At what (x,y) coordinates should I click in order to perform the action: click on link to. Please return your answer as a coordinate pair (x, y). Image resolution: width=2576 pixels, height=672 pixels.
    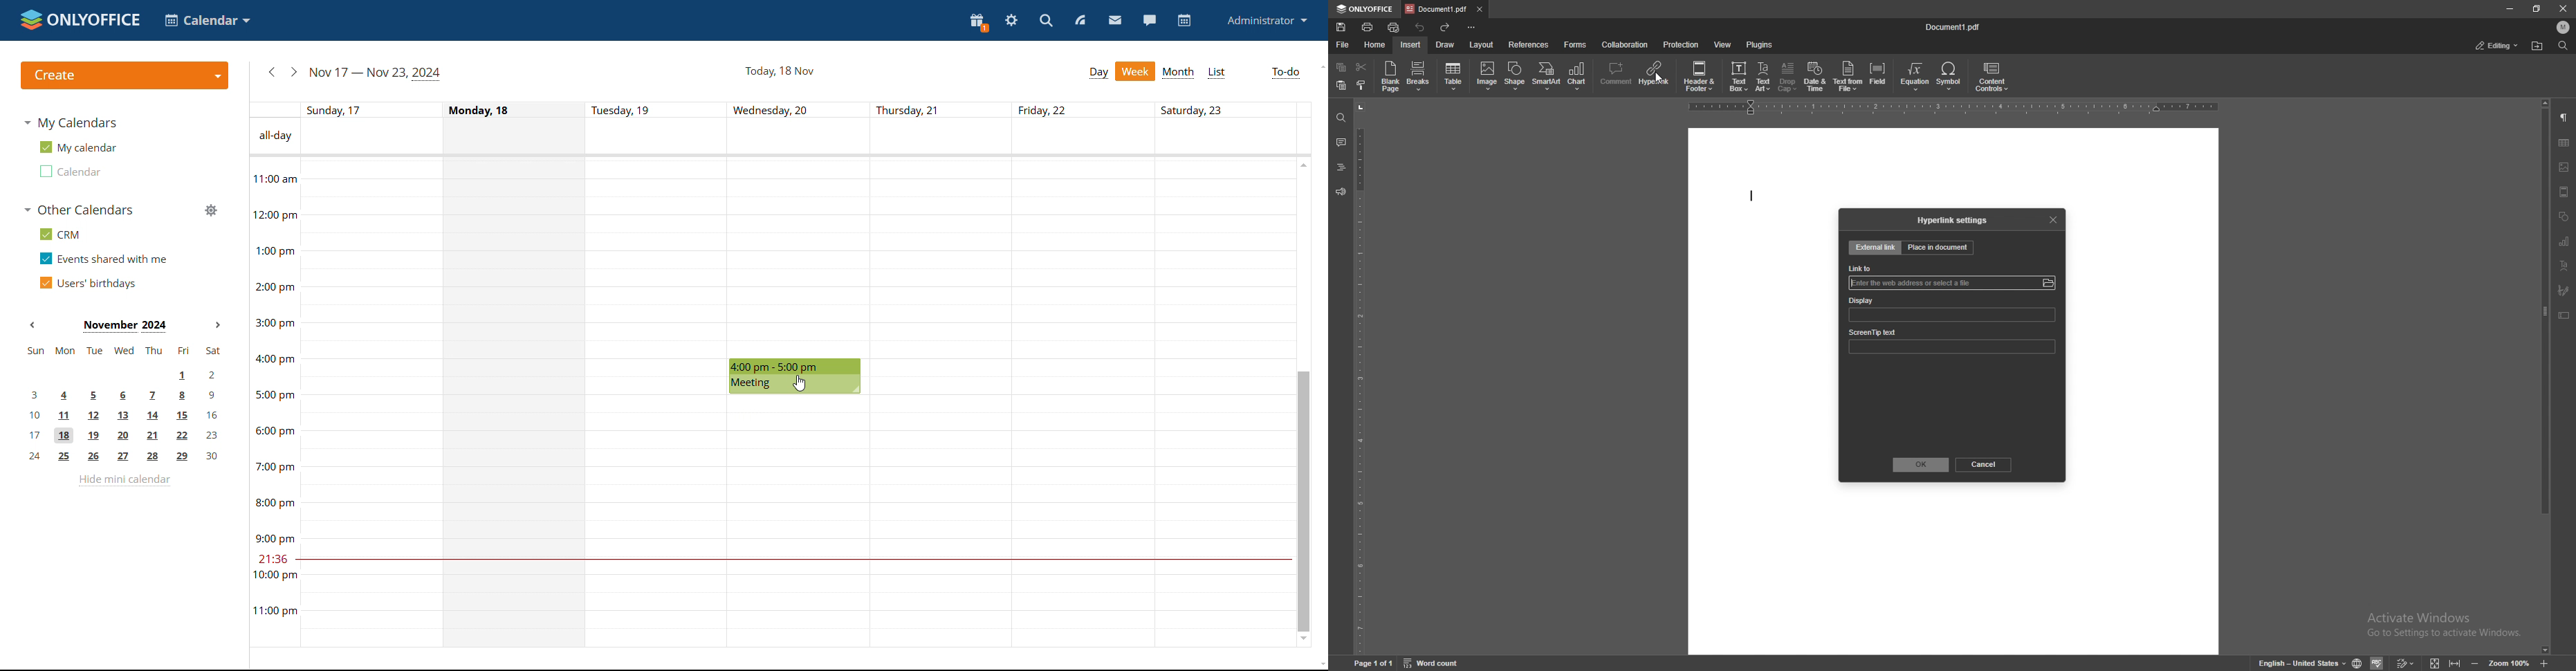
    Looking at the image, I should click on (1863, 269).